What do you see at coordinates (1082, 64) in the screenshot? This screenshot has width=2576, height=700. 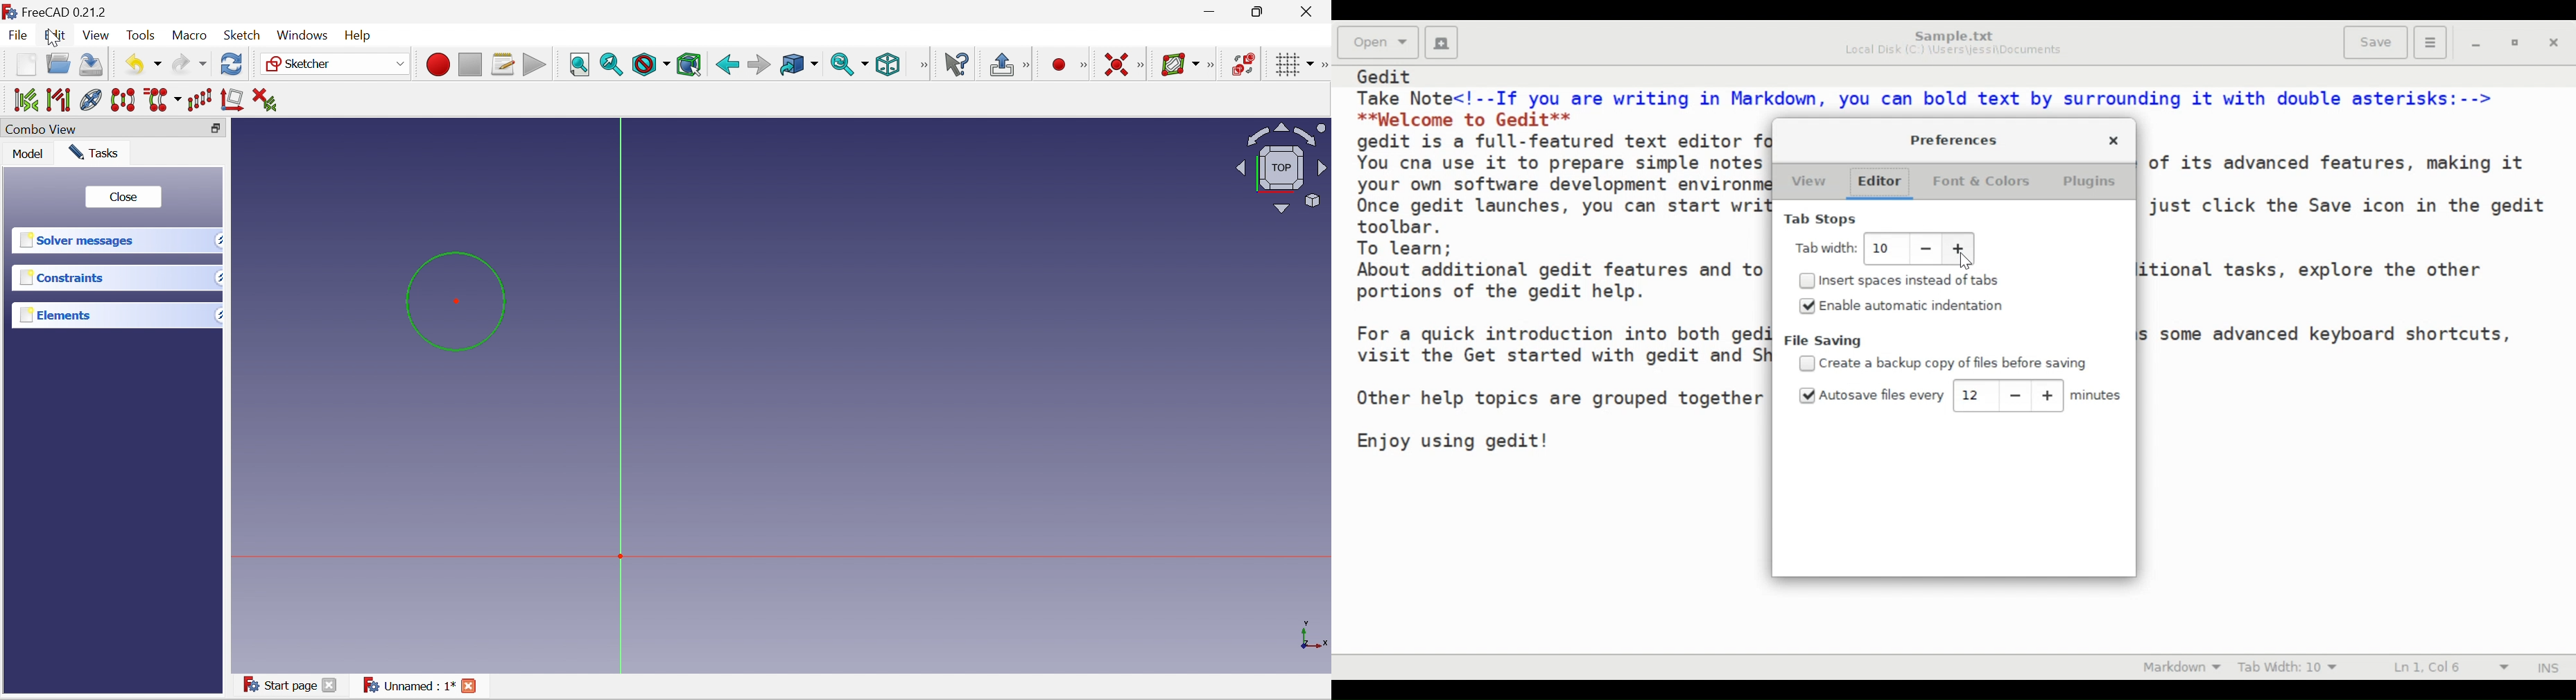 I see `[Sketcher geometries]` at bounding box center [1082, 64].